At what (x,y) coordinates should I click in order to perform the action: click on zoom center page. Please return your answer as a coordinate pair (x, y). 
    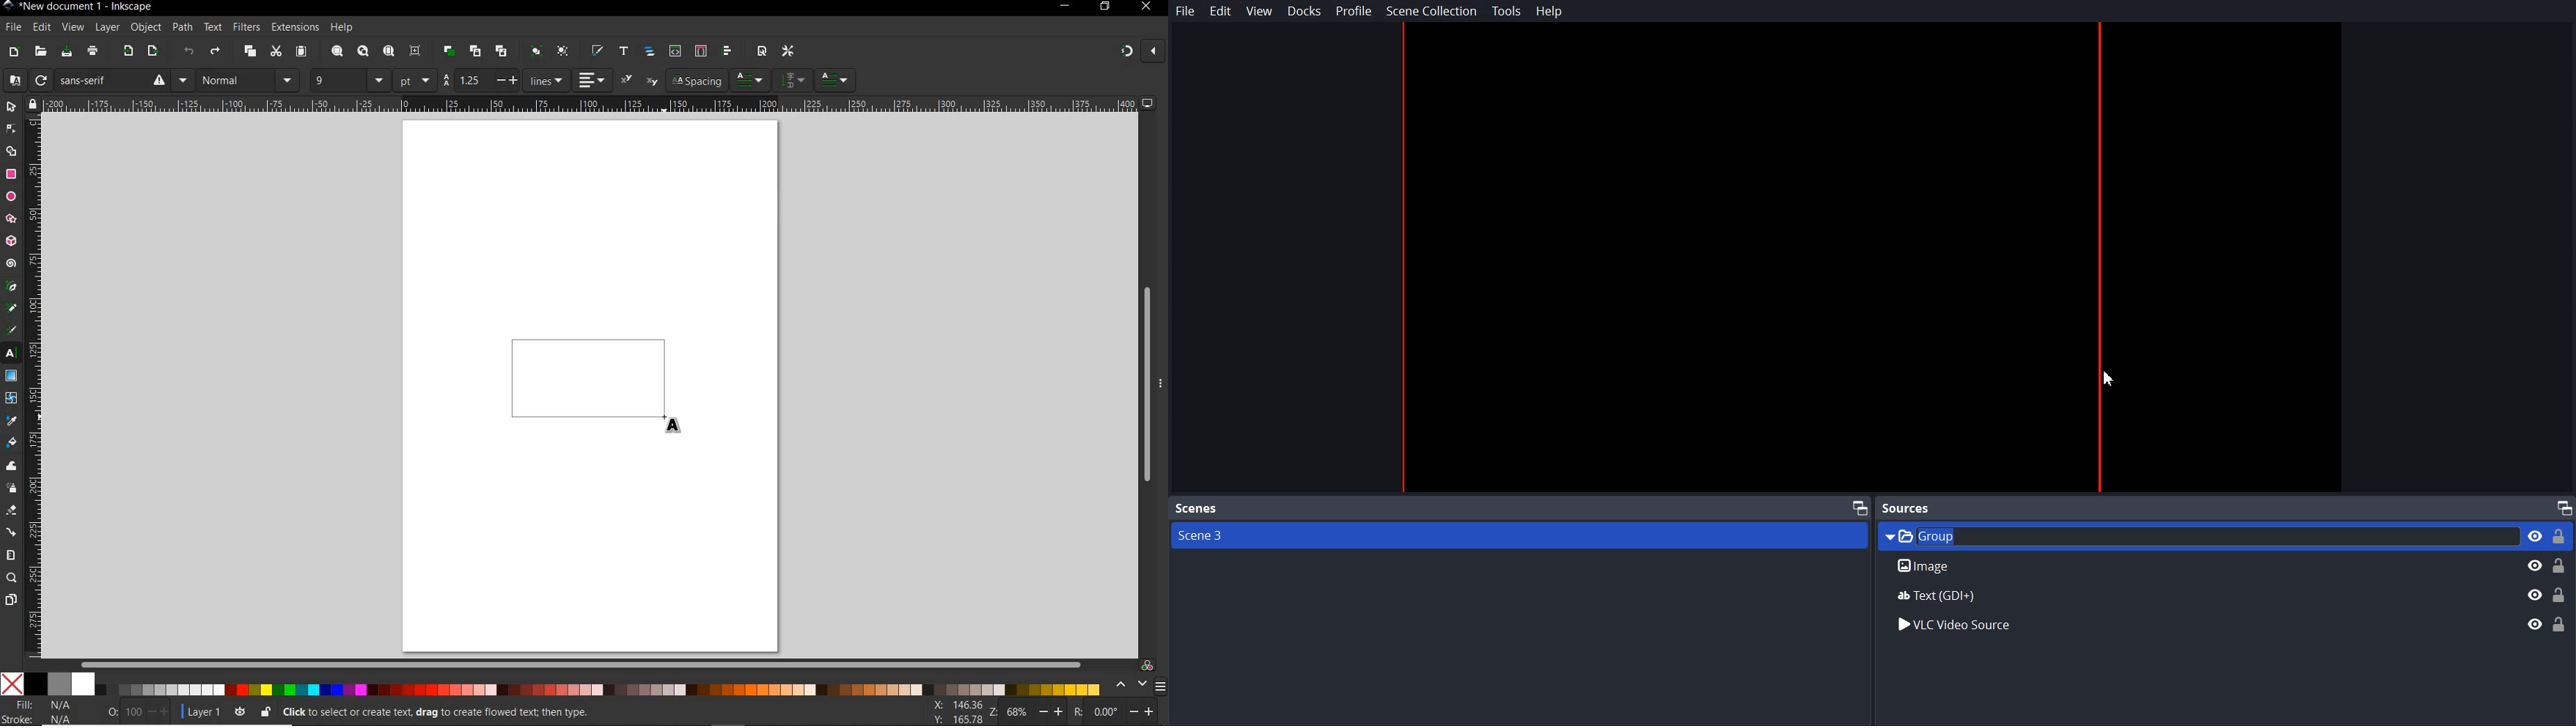
    Looking at the image, I should click on (416, 51).